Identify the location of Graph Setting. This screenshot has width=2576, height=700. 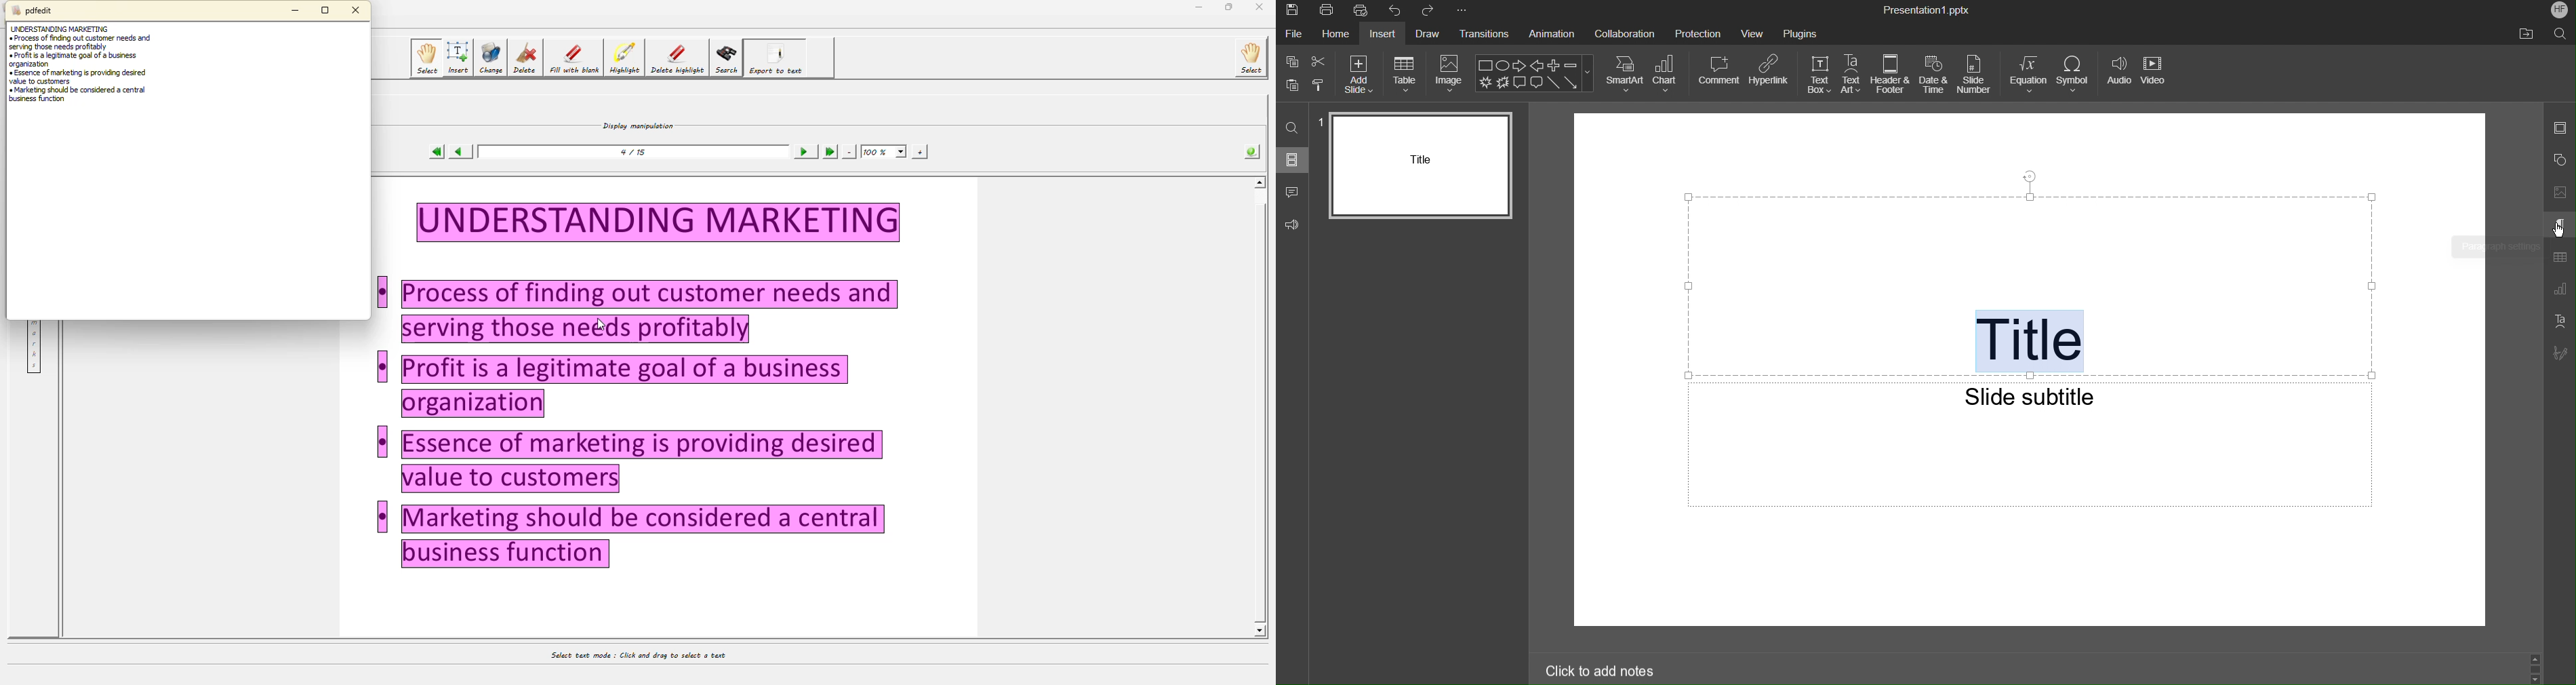
(2560, 290).